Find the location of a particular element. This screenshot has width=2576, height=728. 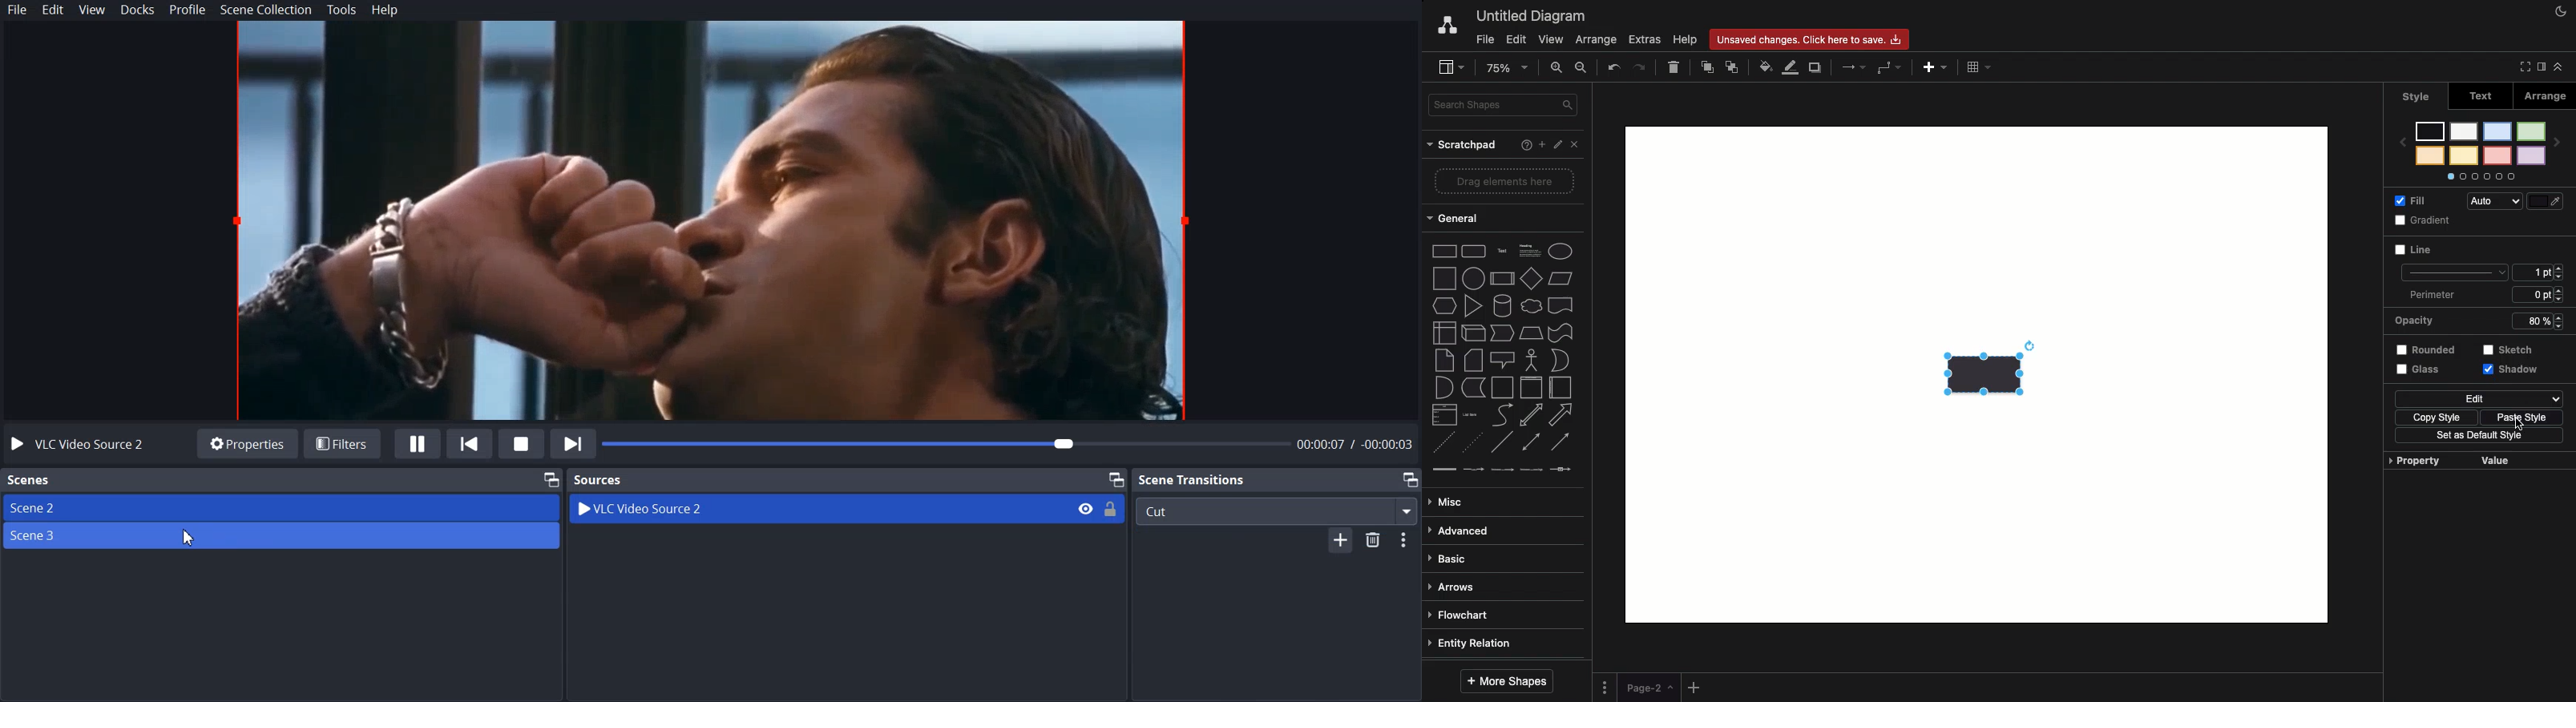

curve is located at coordinates (1503, 416).